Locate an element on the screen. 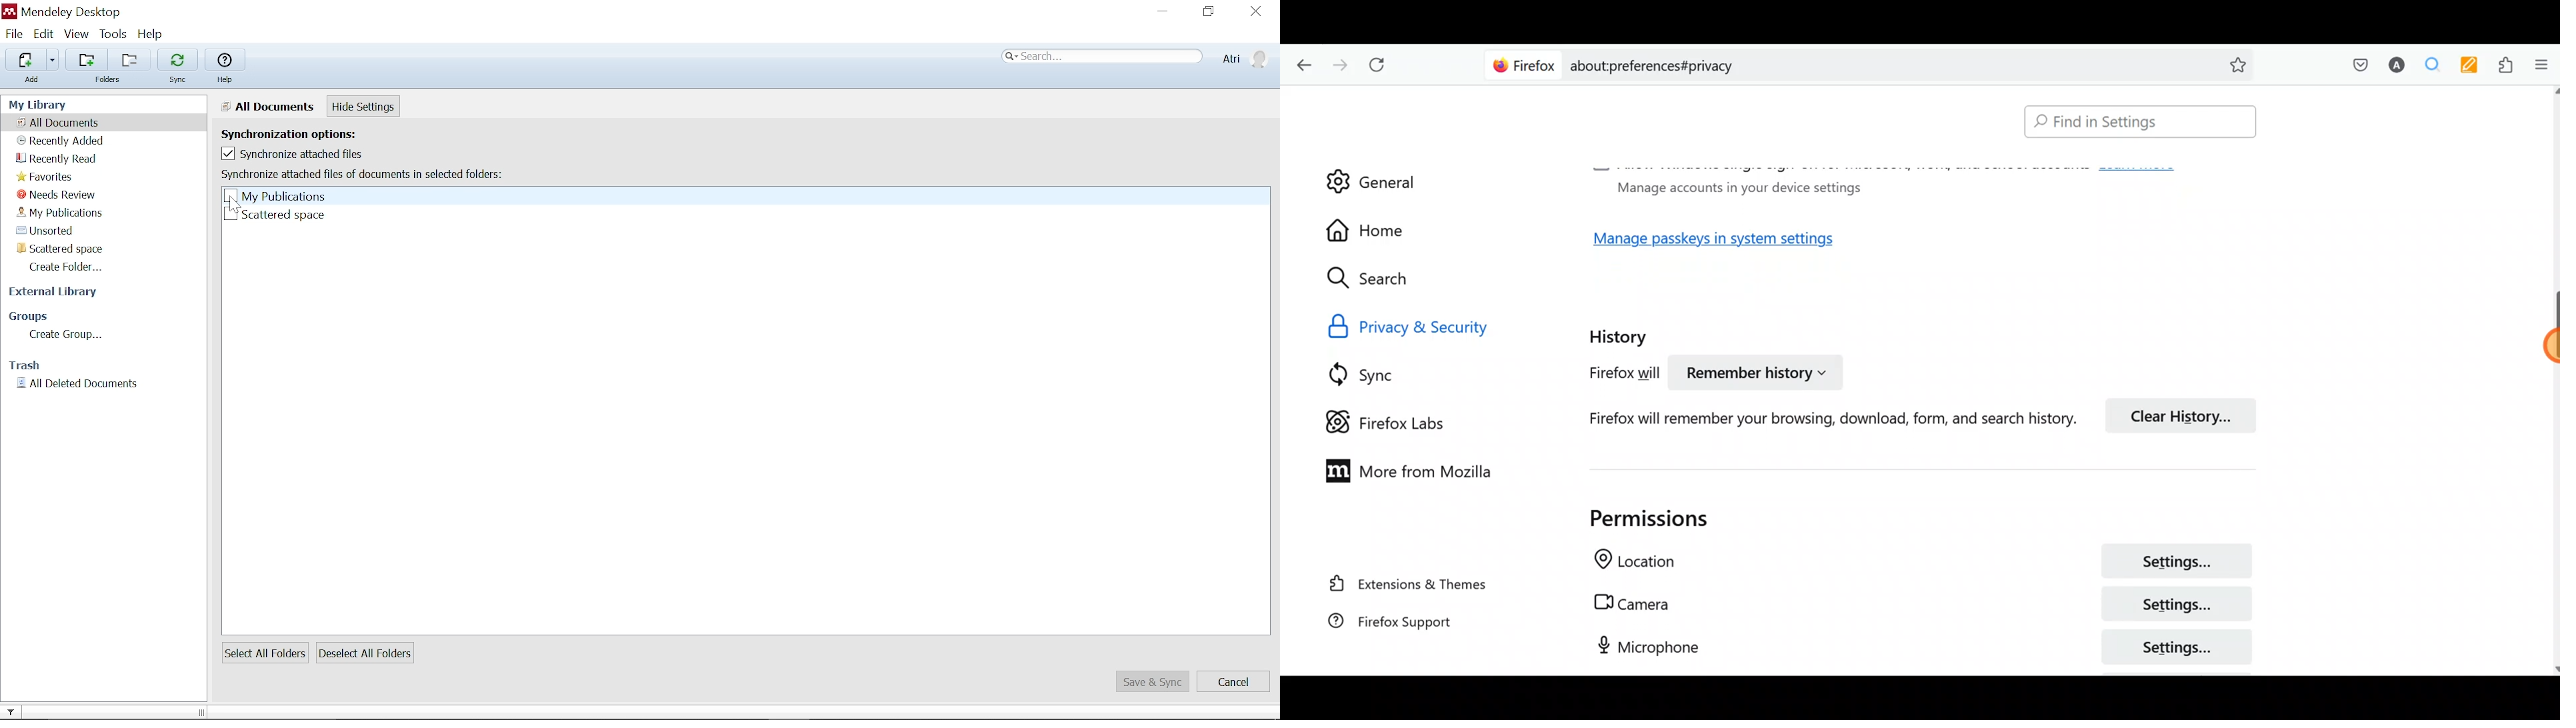  Add is located at coordinates (34, 83).